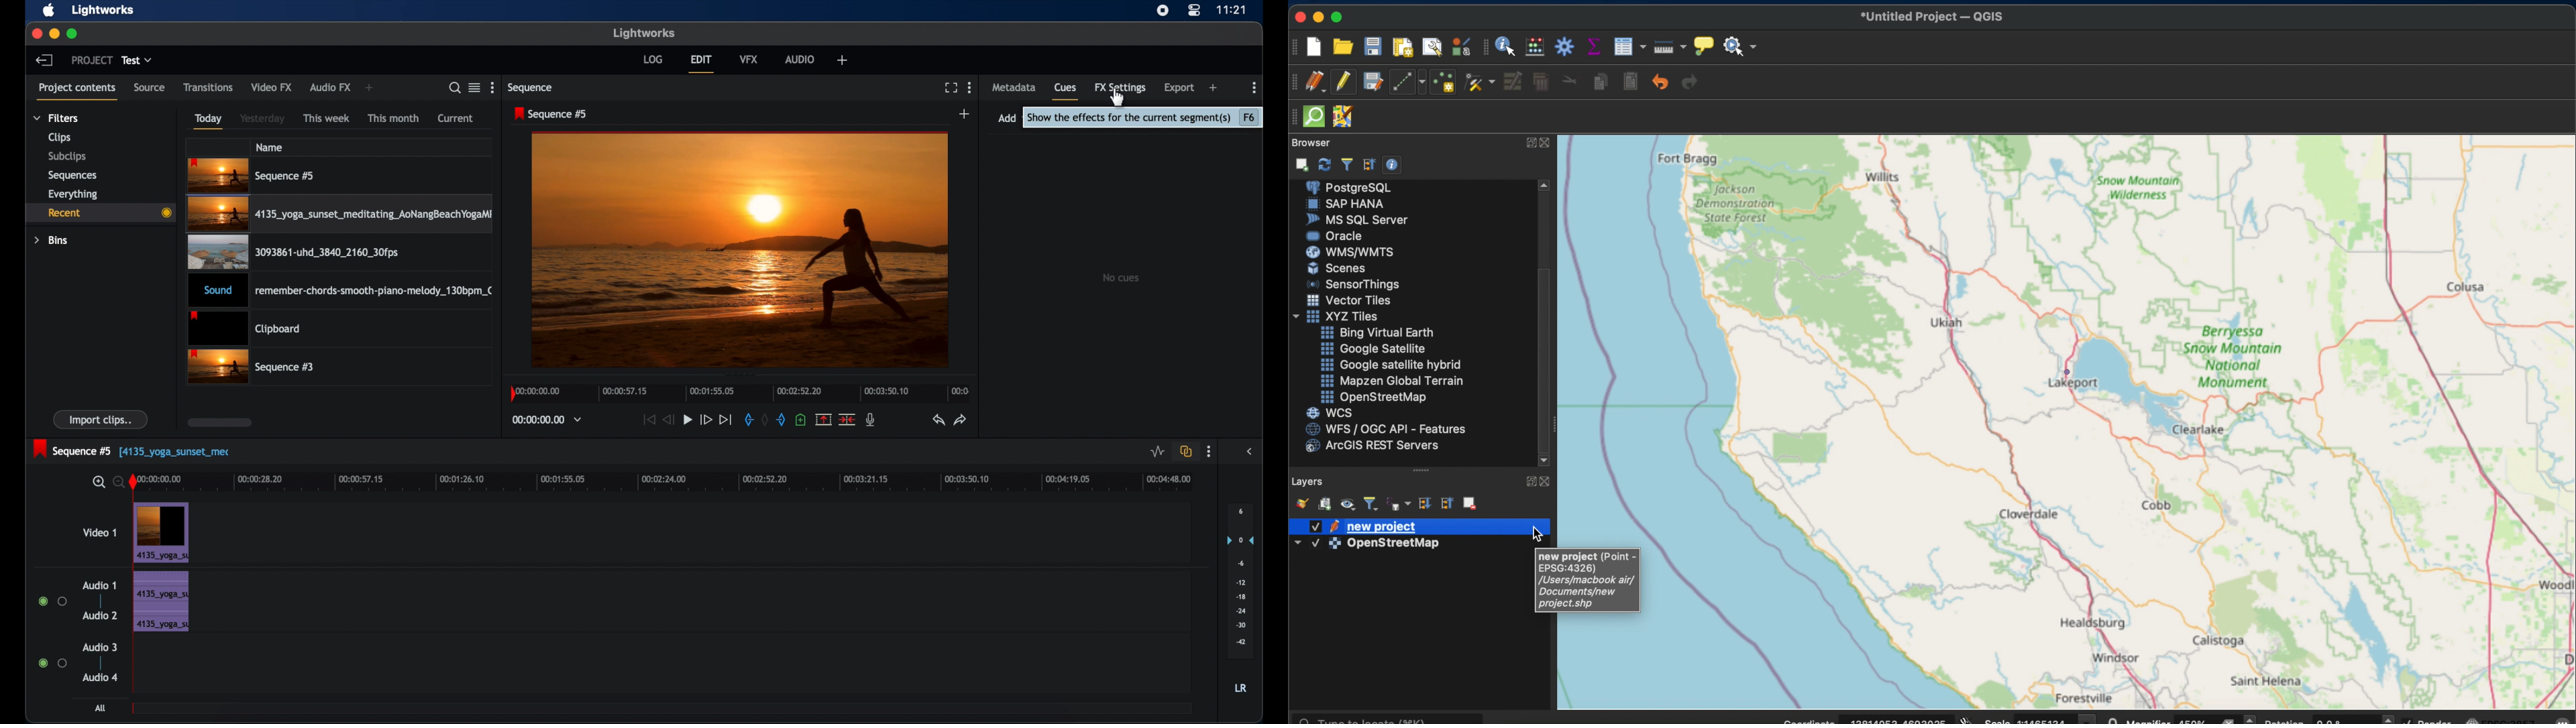  What do you see at coordinates (1120, 86) in the screenshot?
I see `fx settings` at bounding box center [1120, 86].